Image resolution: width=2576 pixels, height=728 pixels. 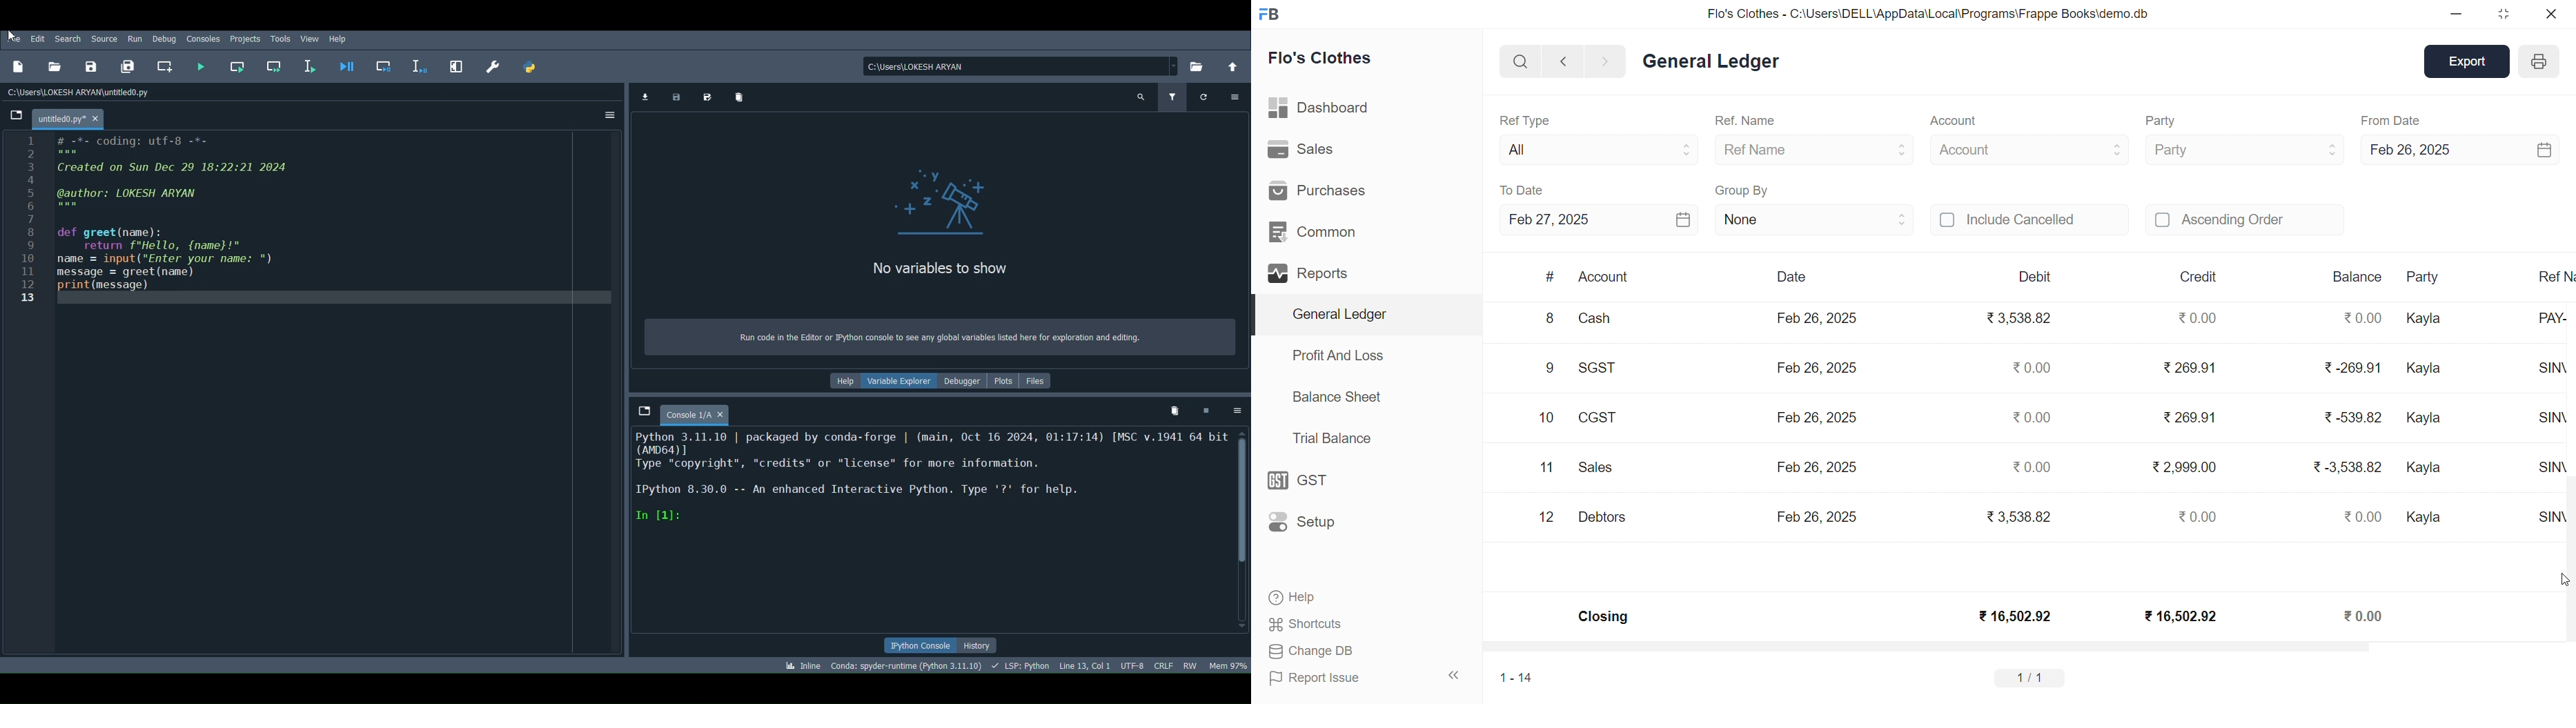 What do you see at coordinates (2352, 420) in the screenshot?
I see `₹-539.82` at bounding box center [2352, 420].